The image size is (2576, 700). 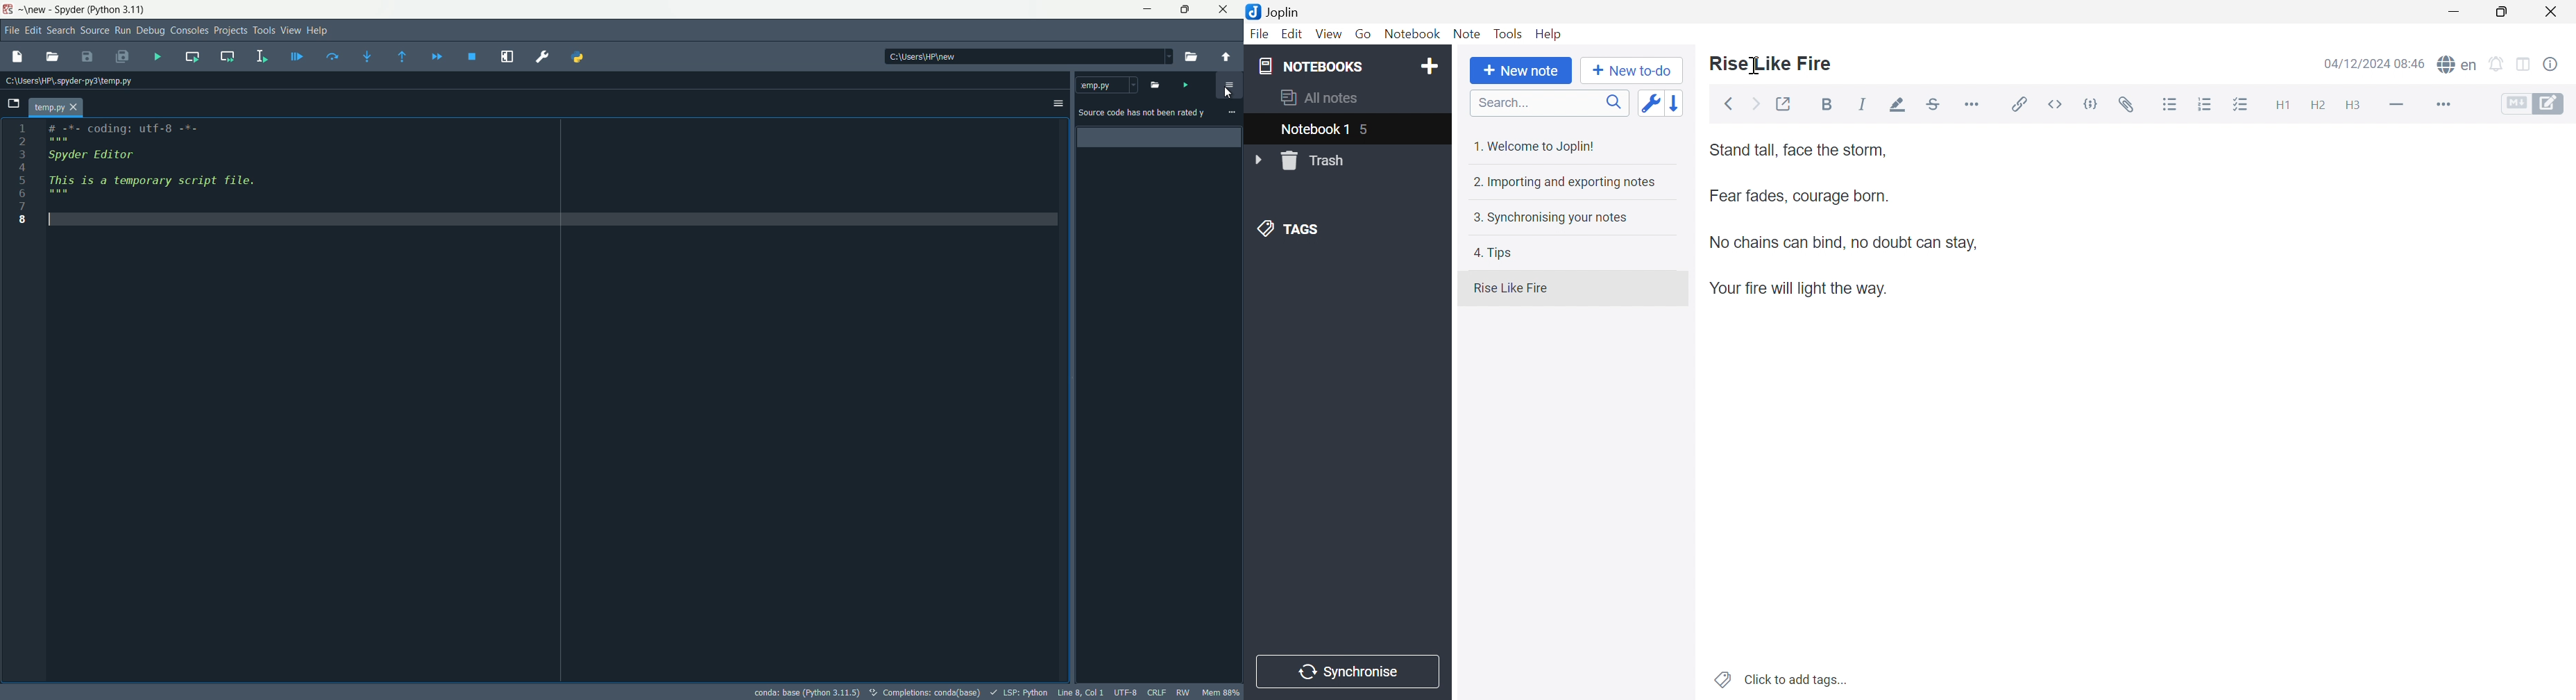 I want to click on run current line, so click(x=333, y=58).